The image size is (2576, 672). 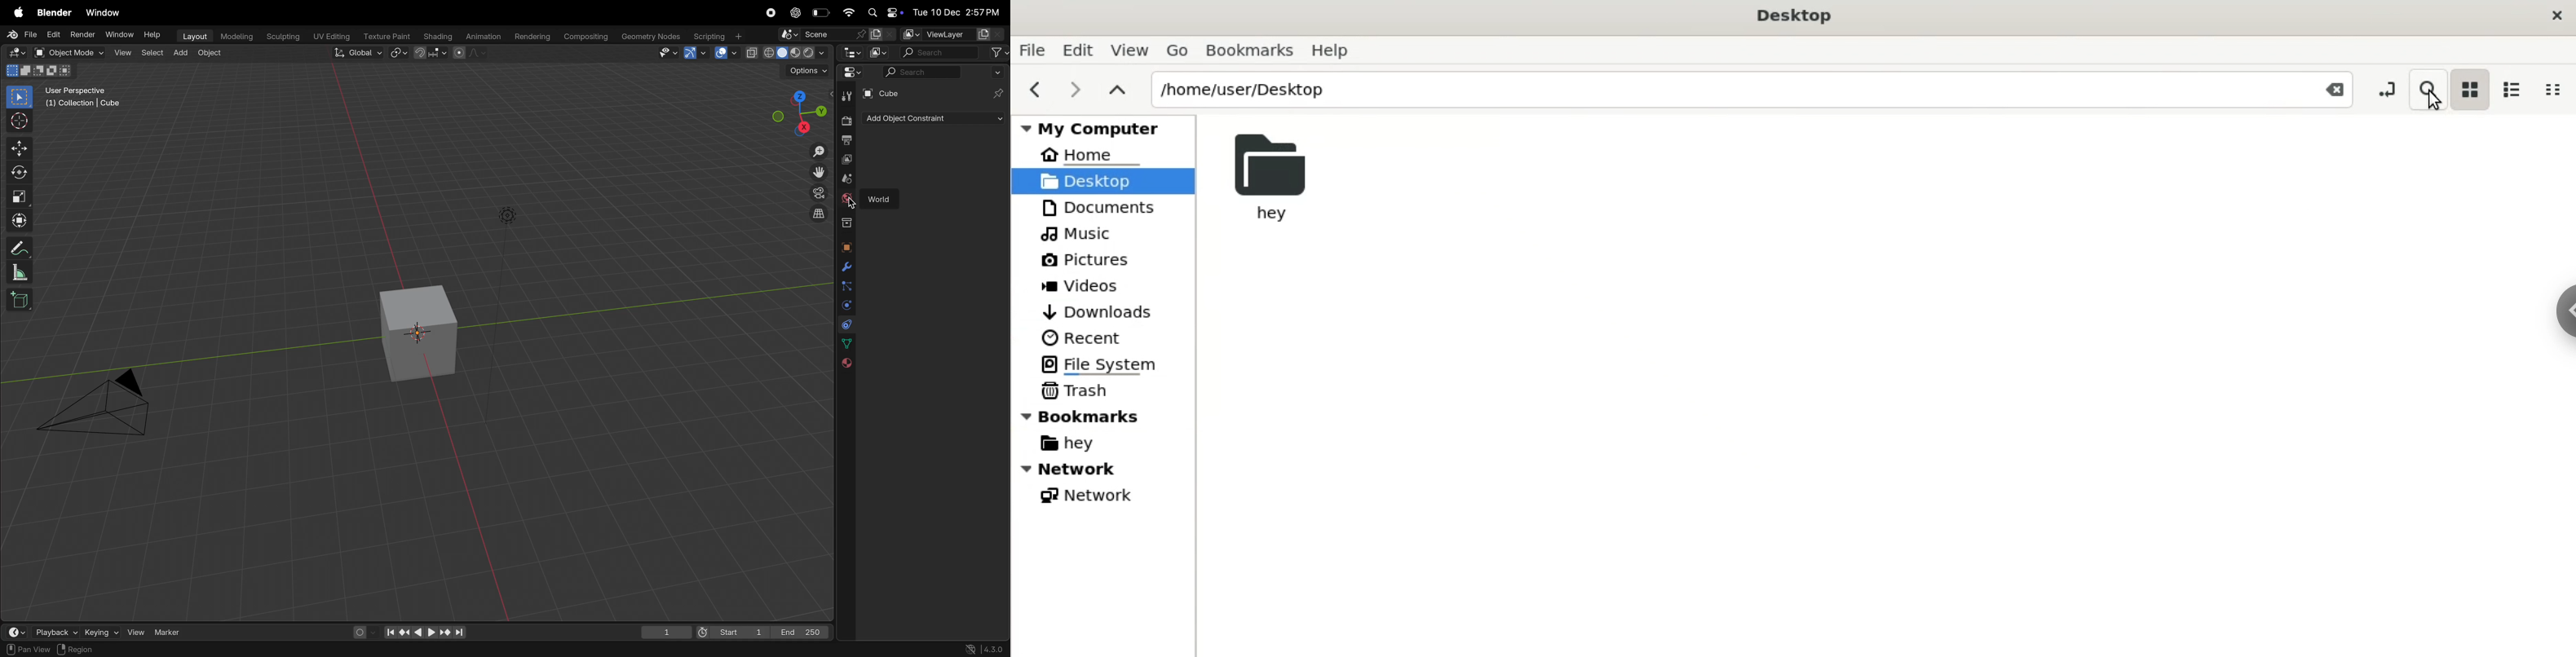 I want to click on View layer, so click(x=955, y=33).